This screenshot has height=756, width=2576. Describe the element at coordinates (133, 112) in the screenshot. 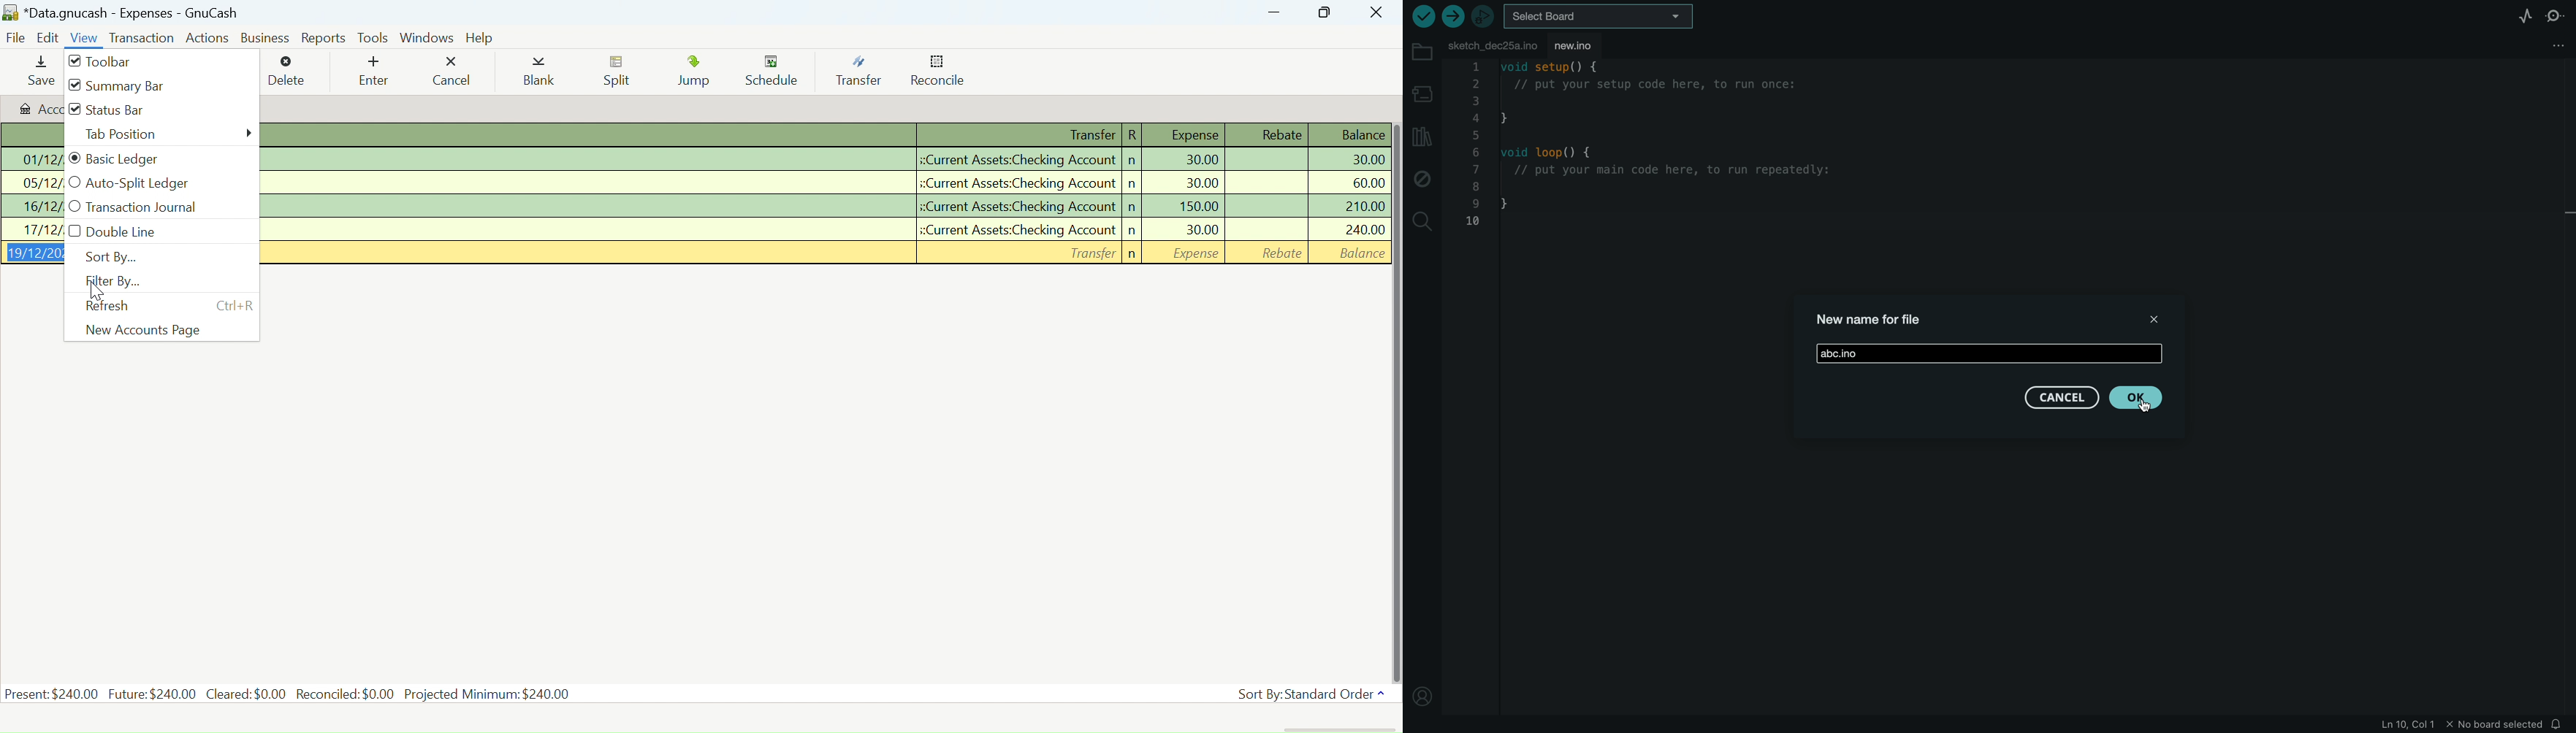

I see `Status Bar` at that location.